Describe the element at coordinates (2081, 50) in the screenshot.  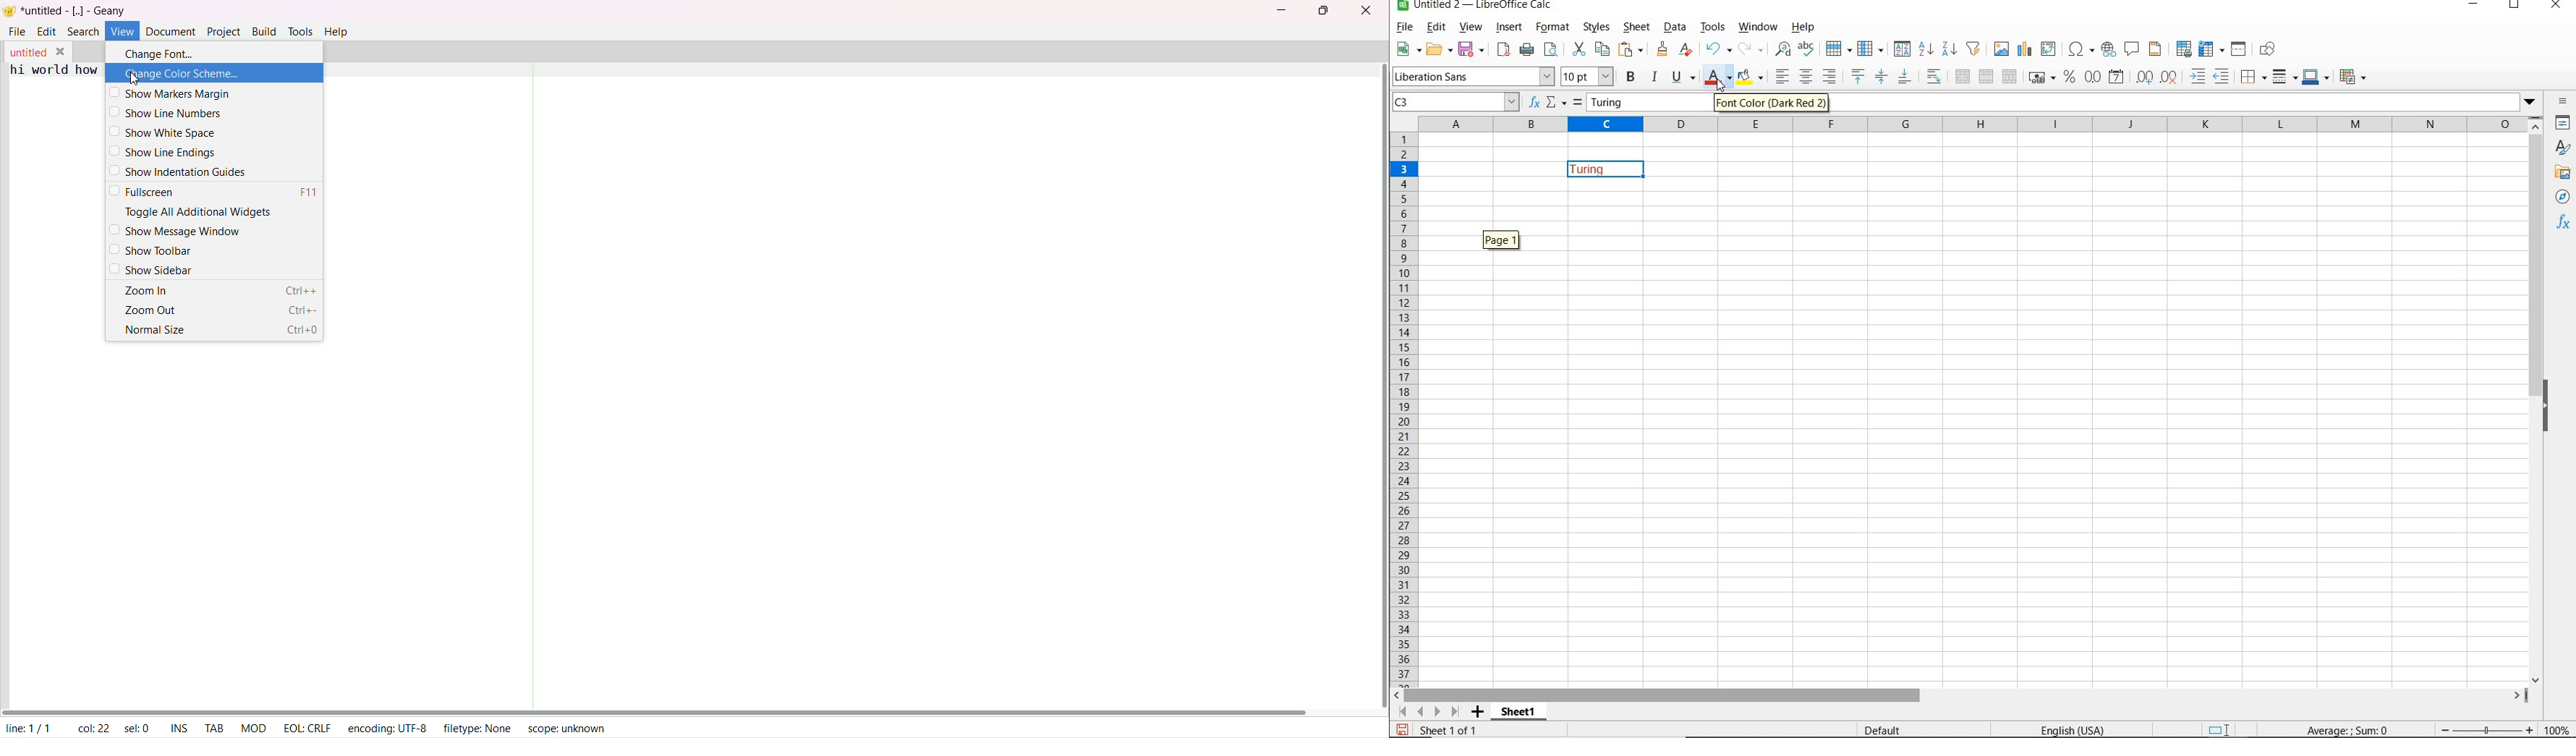
I see `INSERT SPECIAL CHARACTERS` at that location.